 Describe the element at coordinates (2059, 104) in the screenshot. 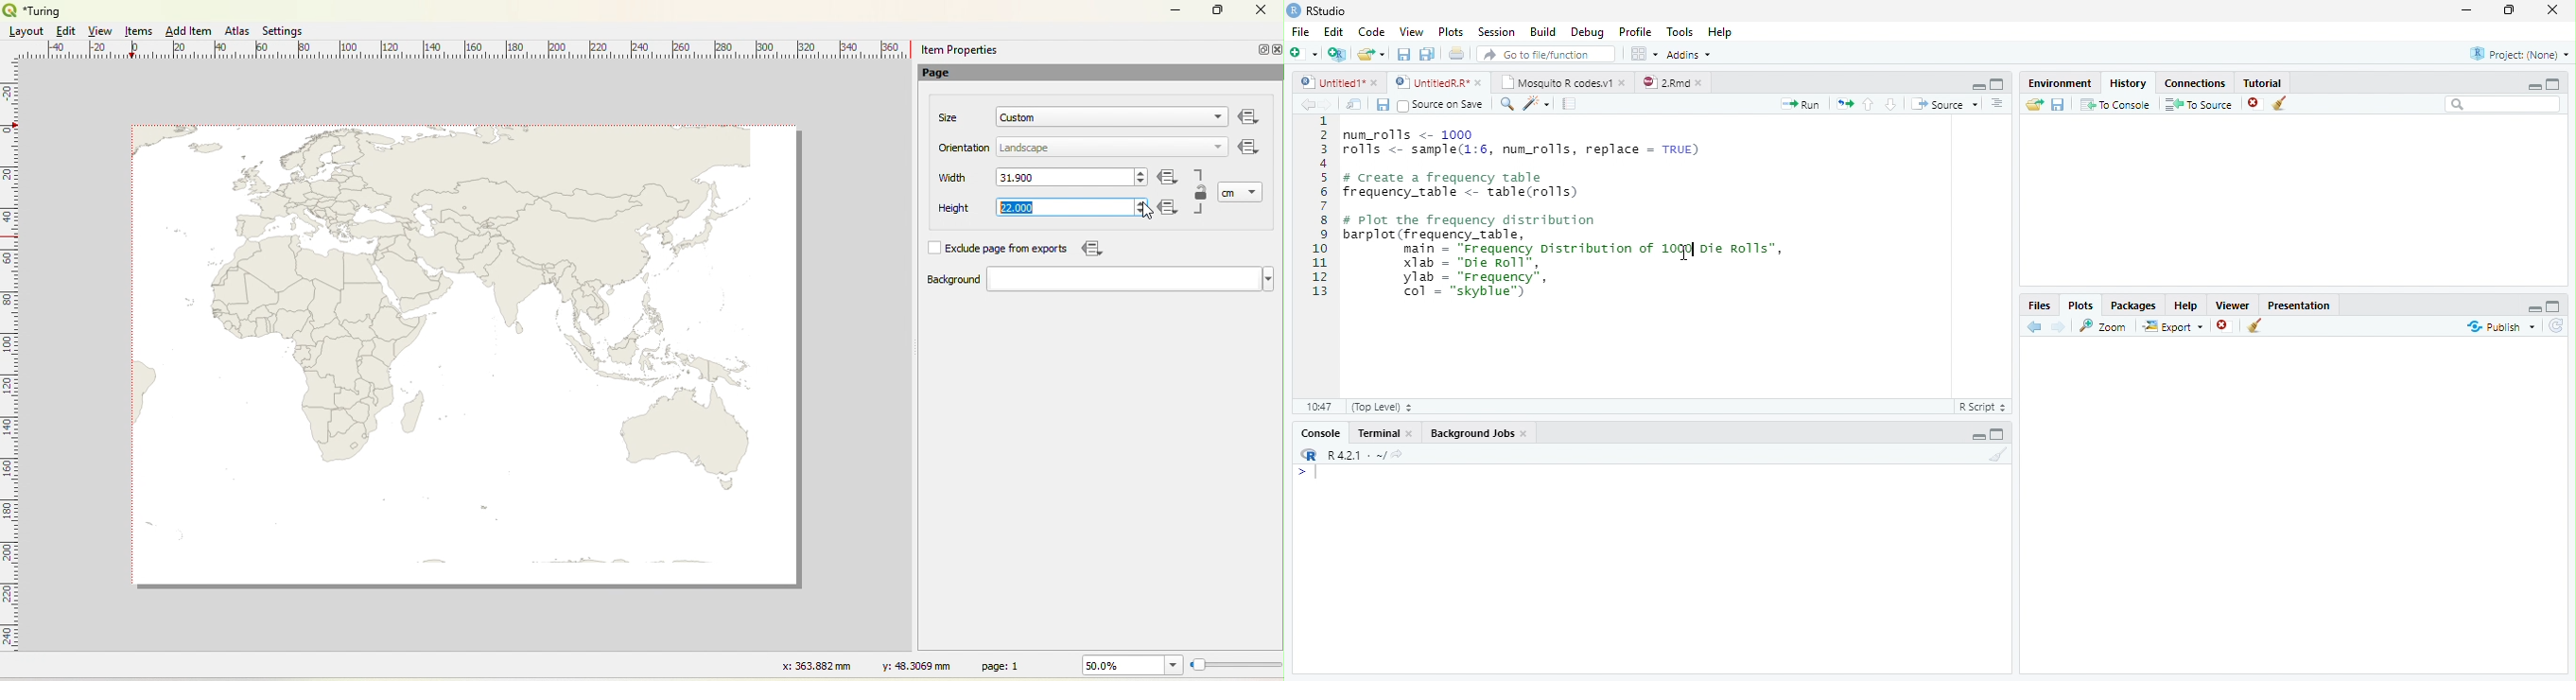

I see `Save File` at that location.